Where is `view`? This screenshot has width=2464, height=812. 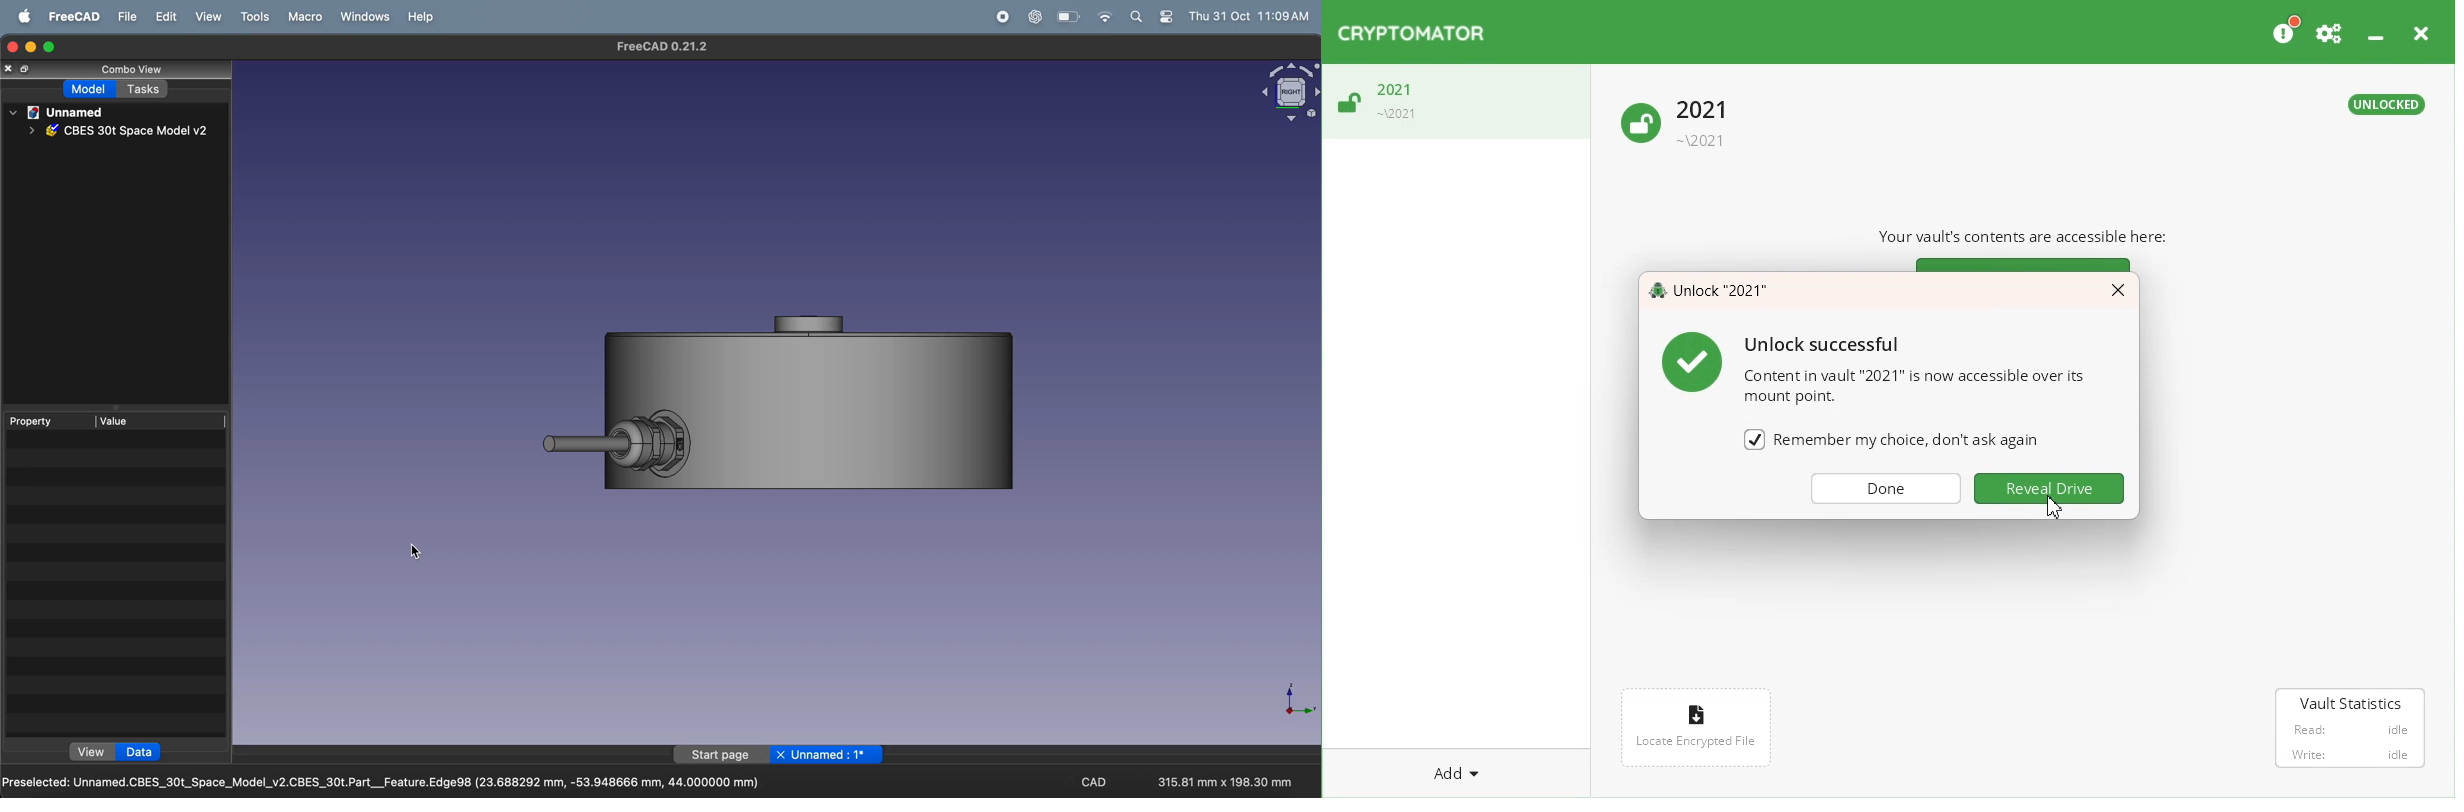
view is located at coordinates (212, 17).